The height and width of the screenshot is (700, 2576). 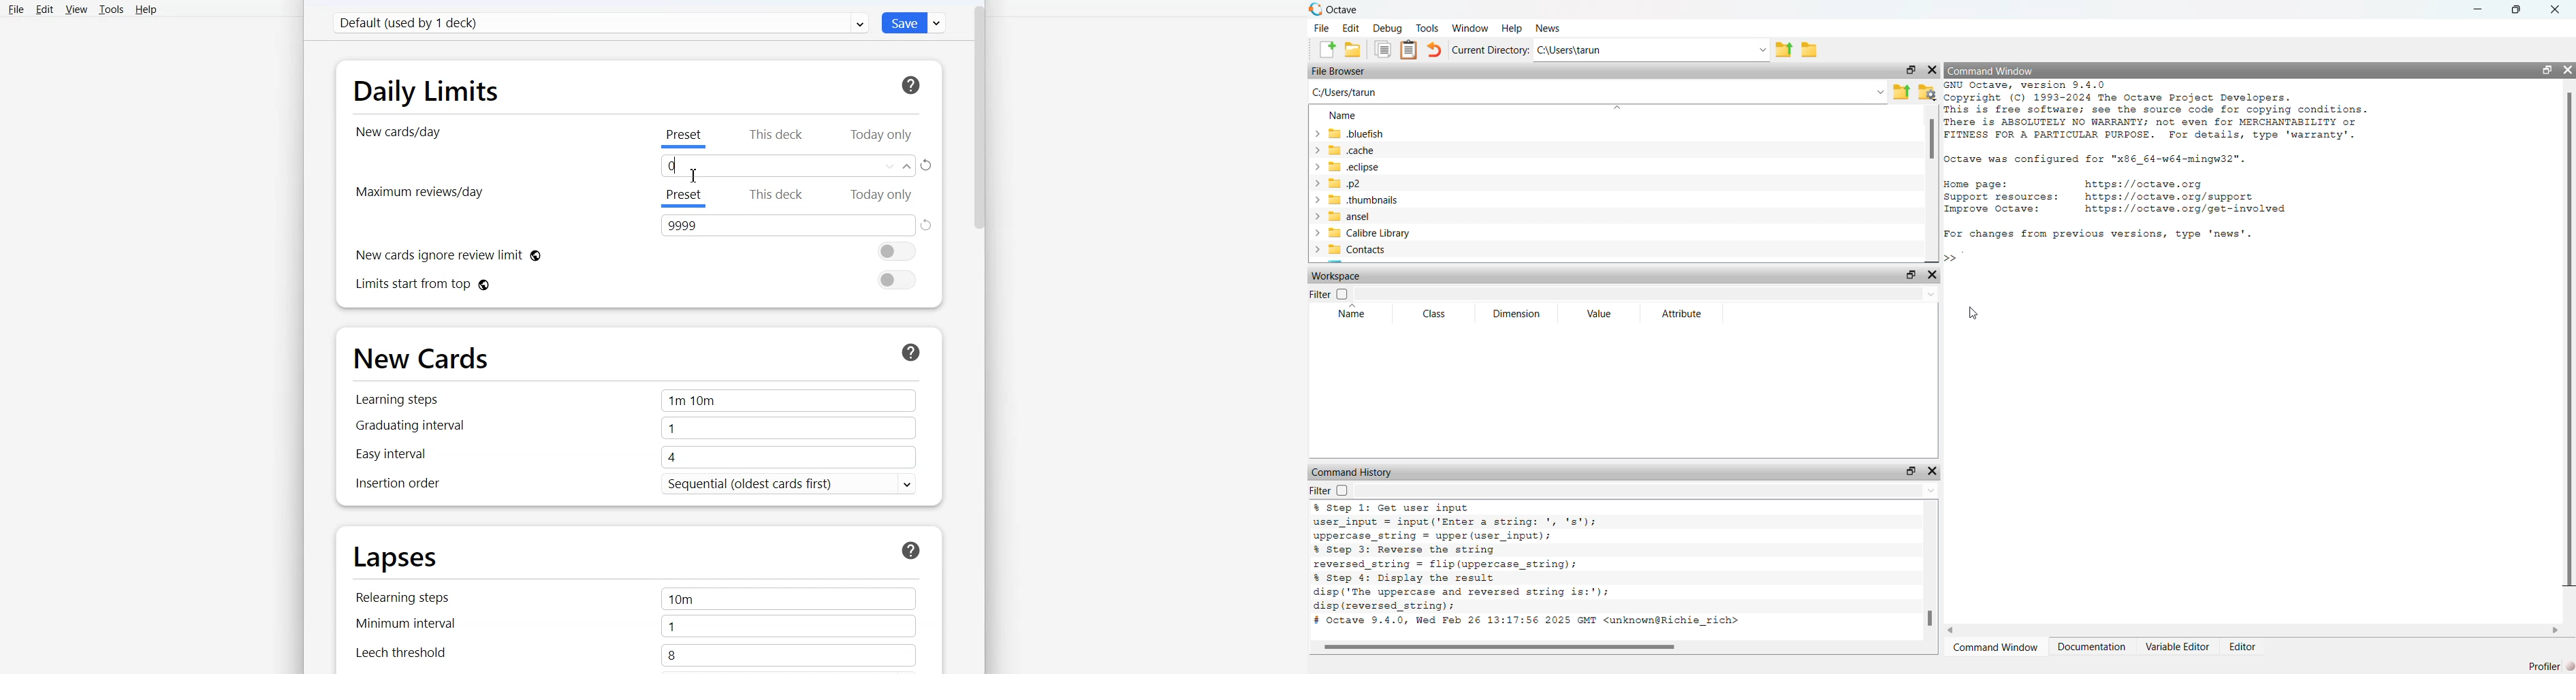 I want to click on move left, so click(x=1953, y=629).